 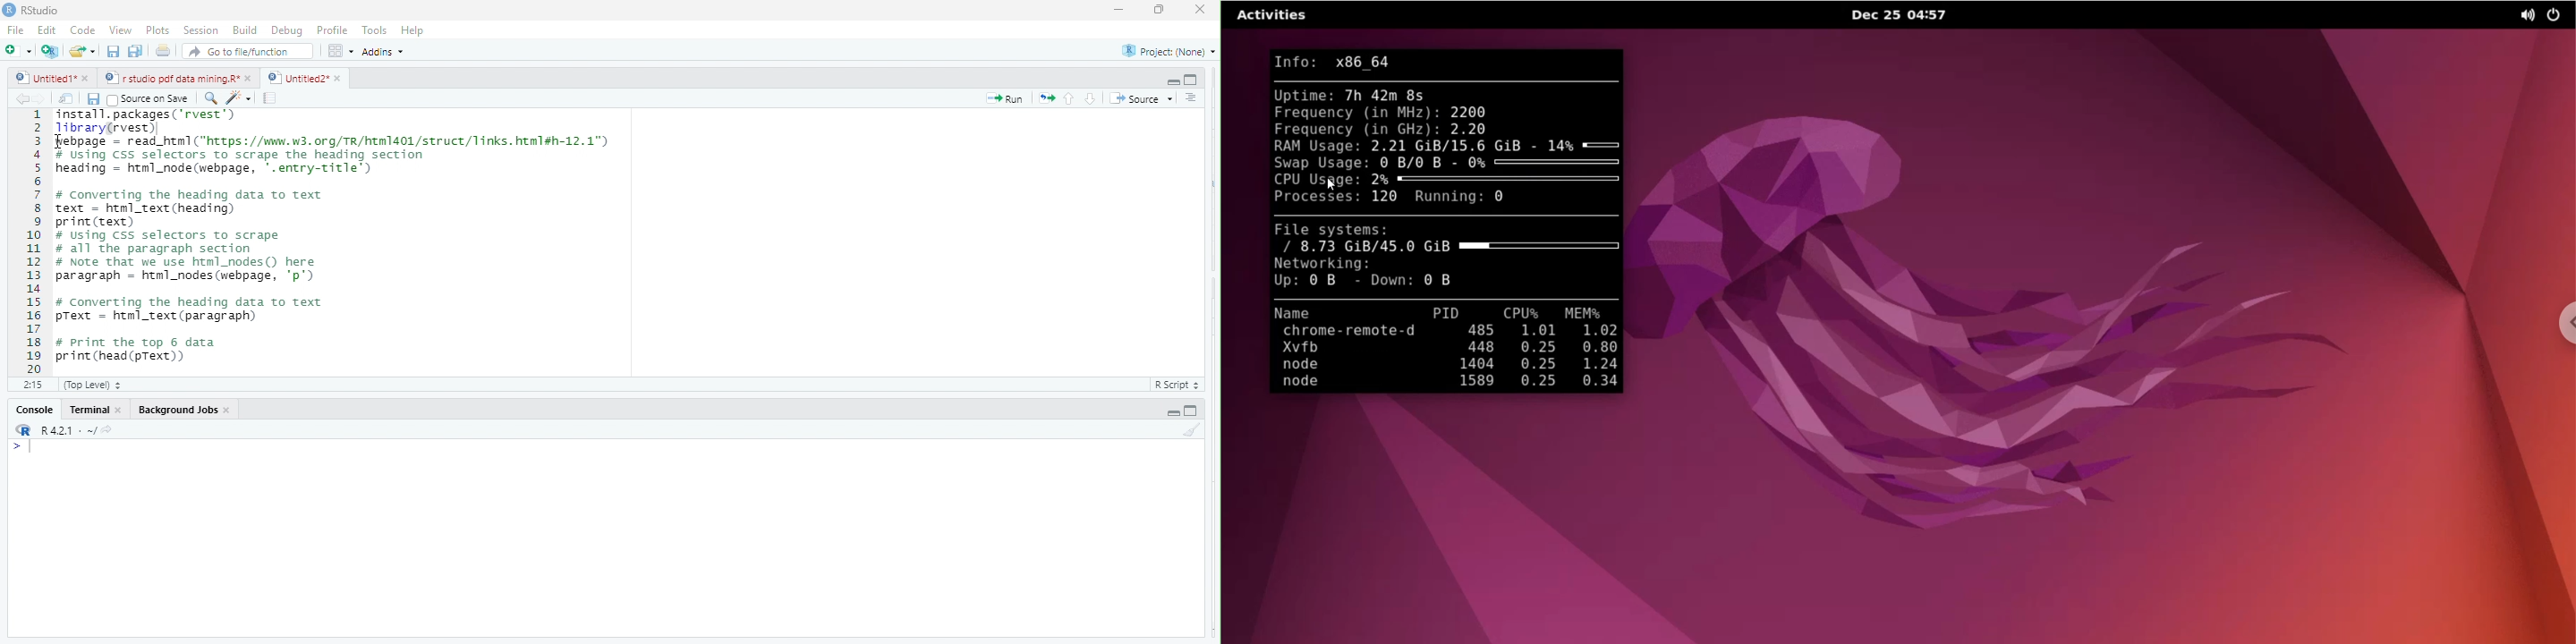 What do you see at coordinates (1117, 12) in the screenshot?
I see `maximize` at bounding box center [1117, 12].